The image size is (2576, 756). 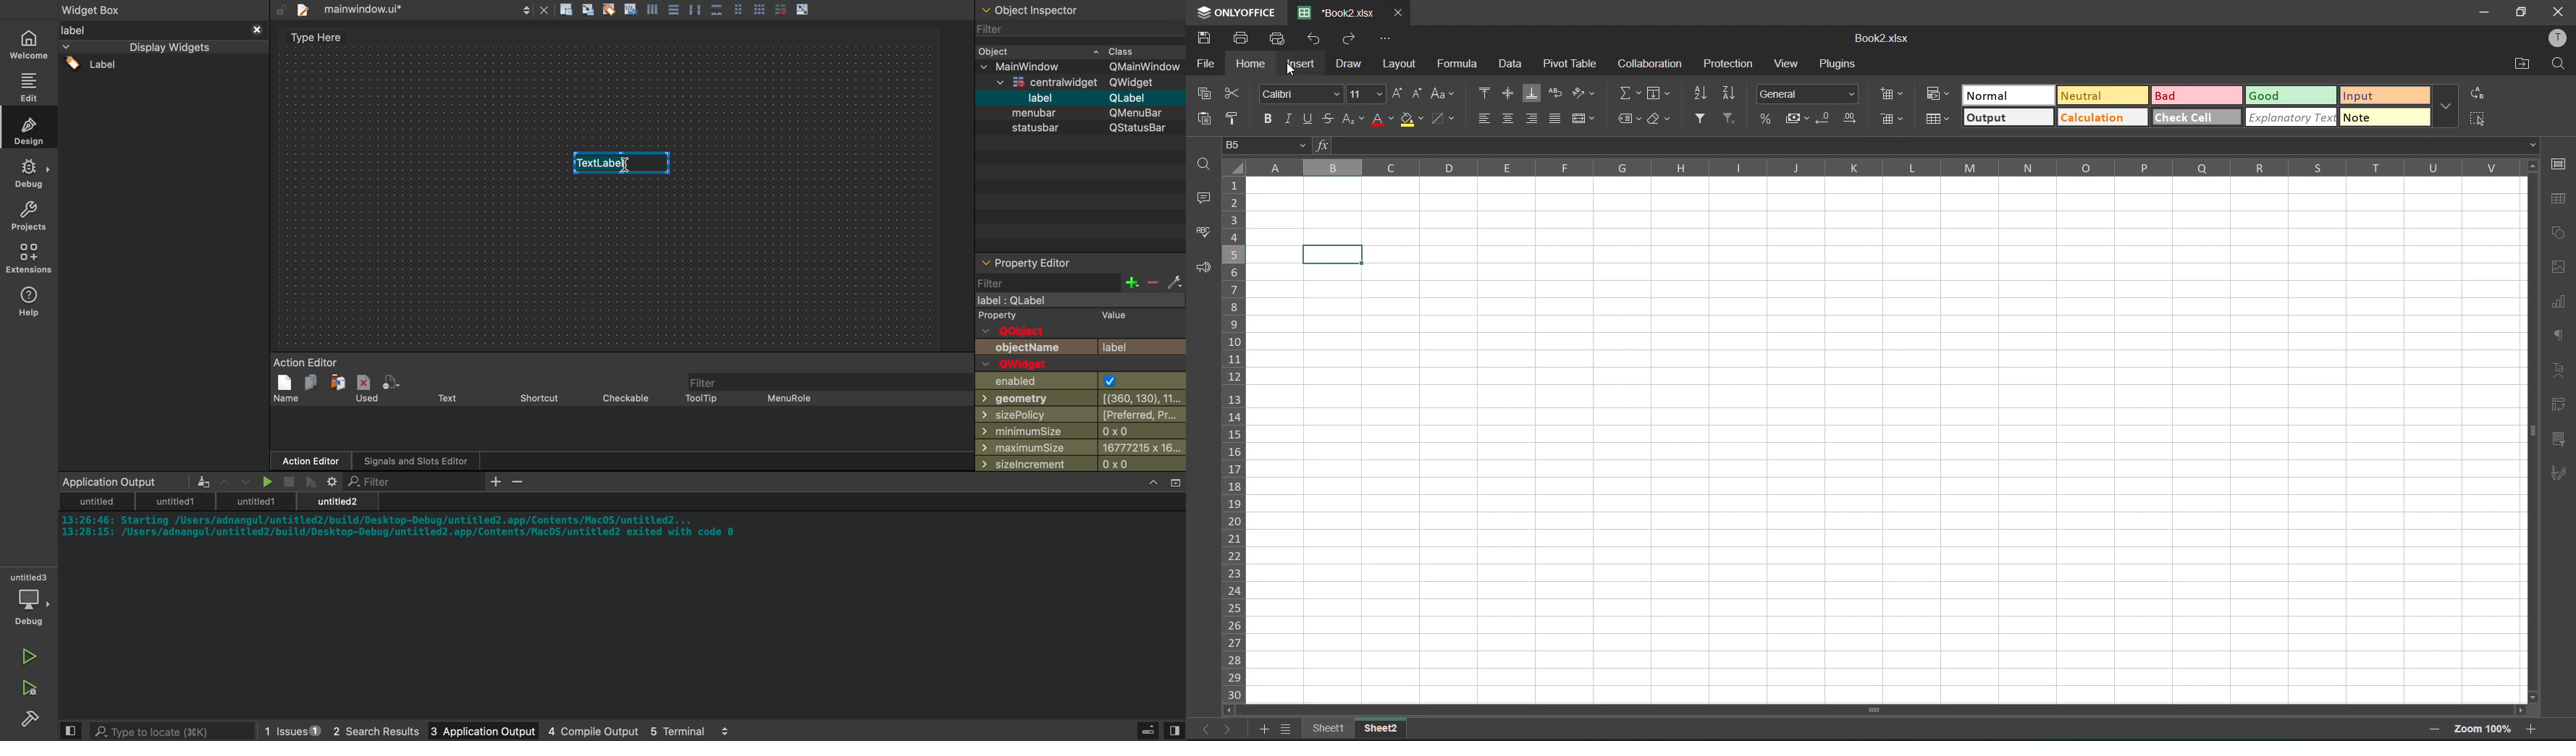 What do you see at coordinates (1851, 121) in the screenshot?
I see `increase decimal` at bounding box center [1851, 121].